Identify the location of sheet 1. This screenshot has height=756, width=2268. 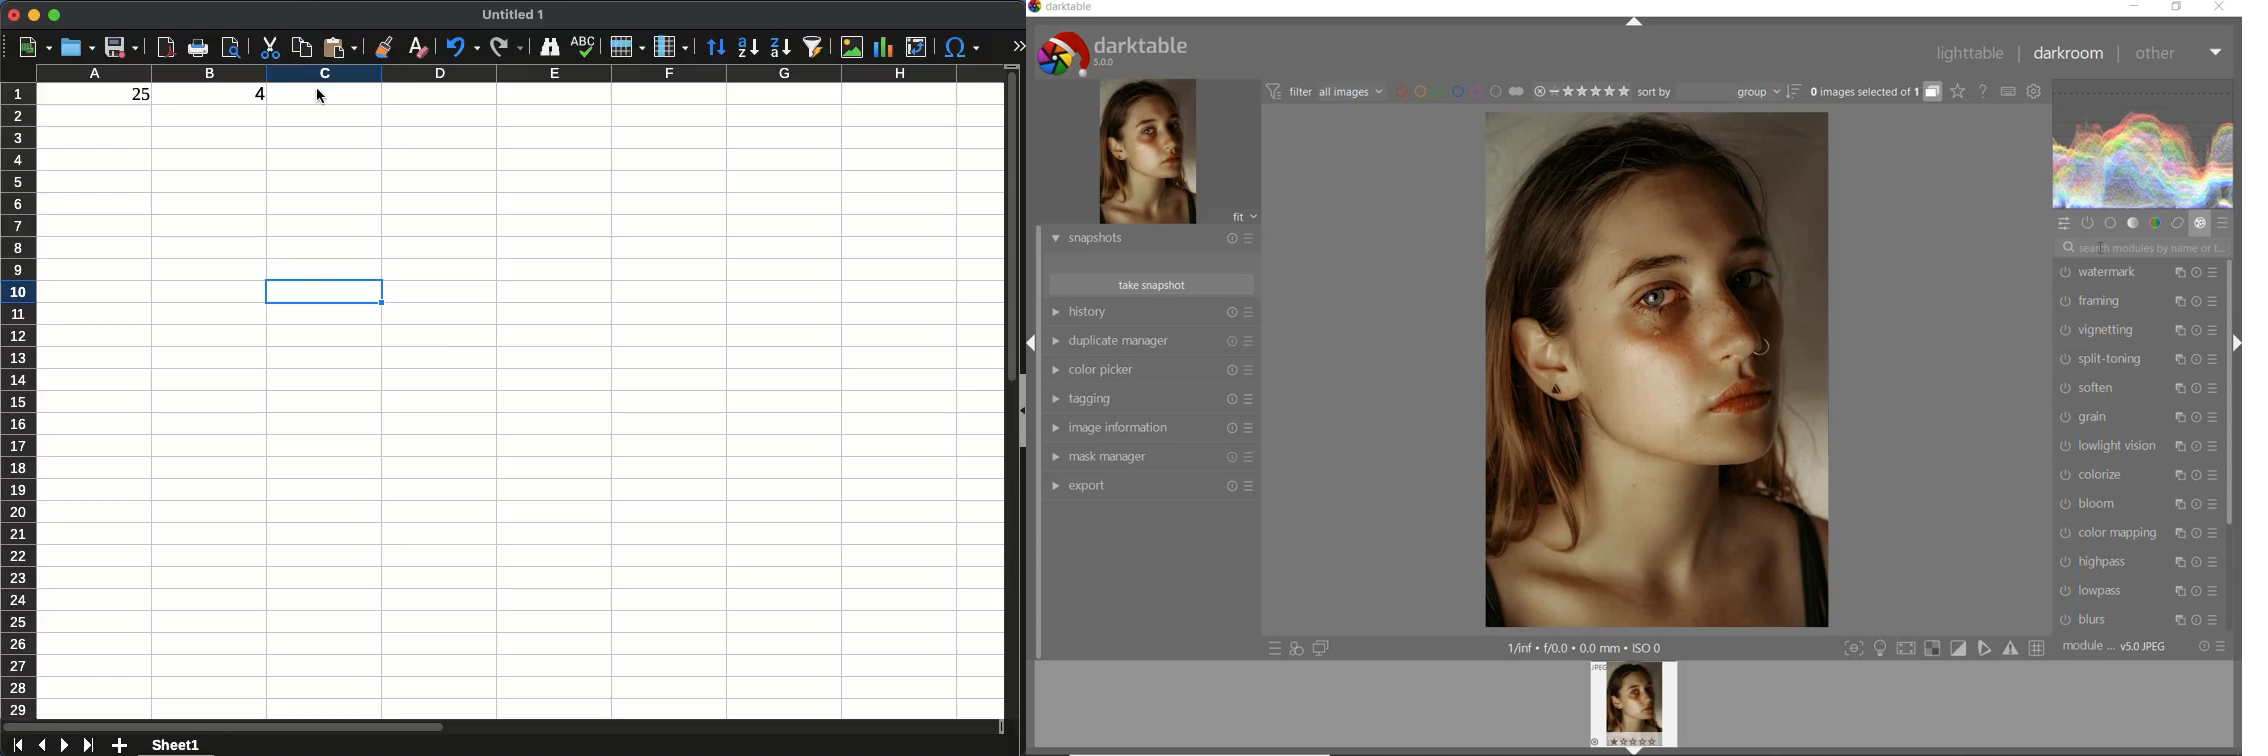
(176, 744).